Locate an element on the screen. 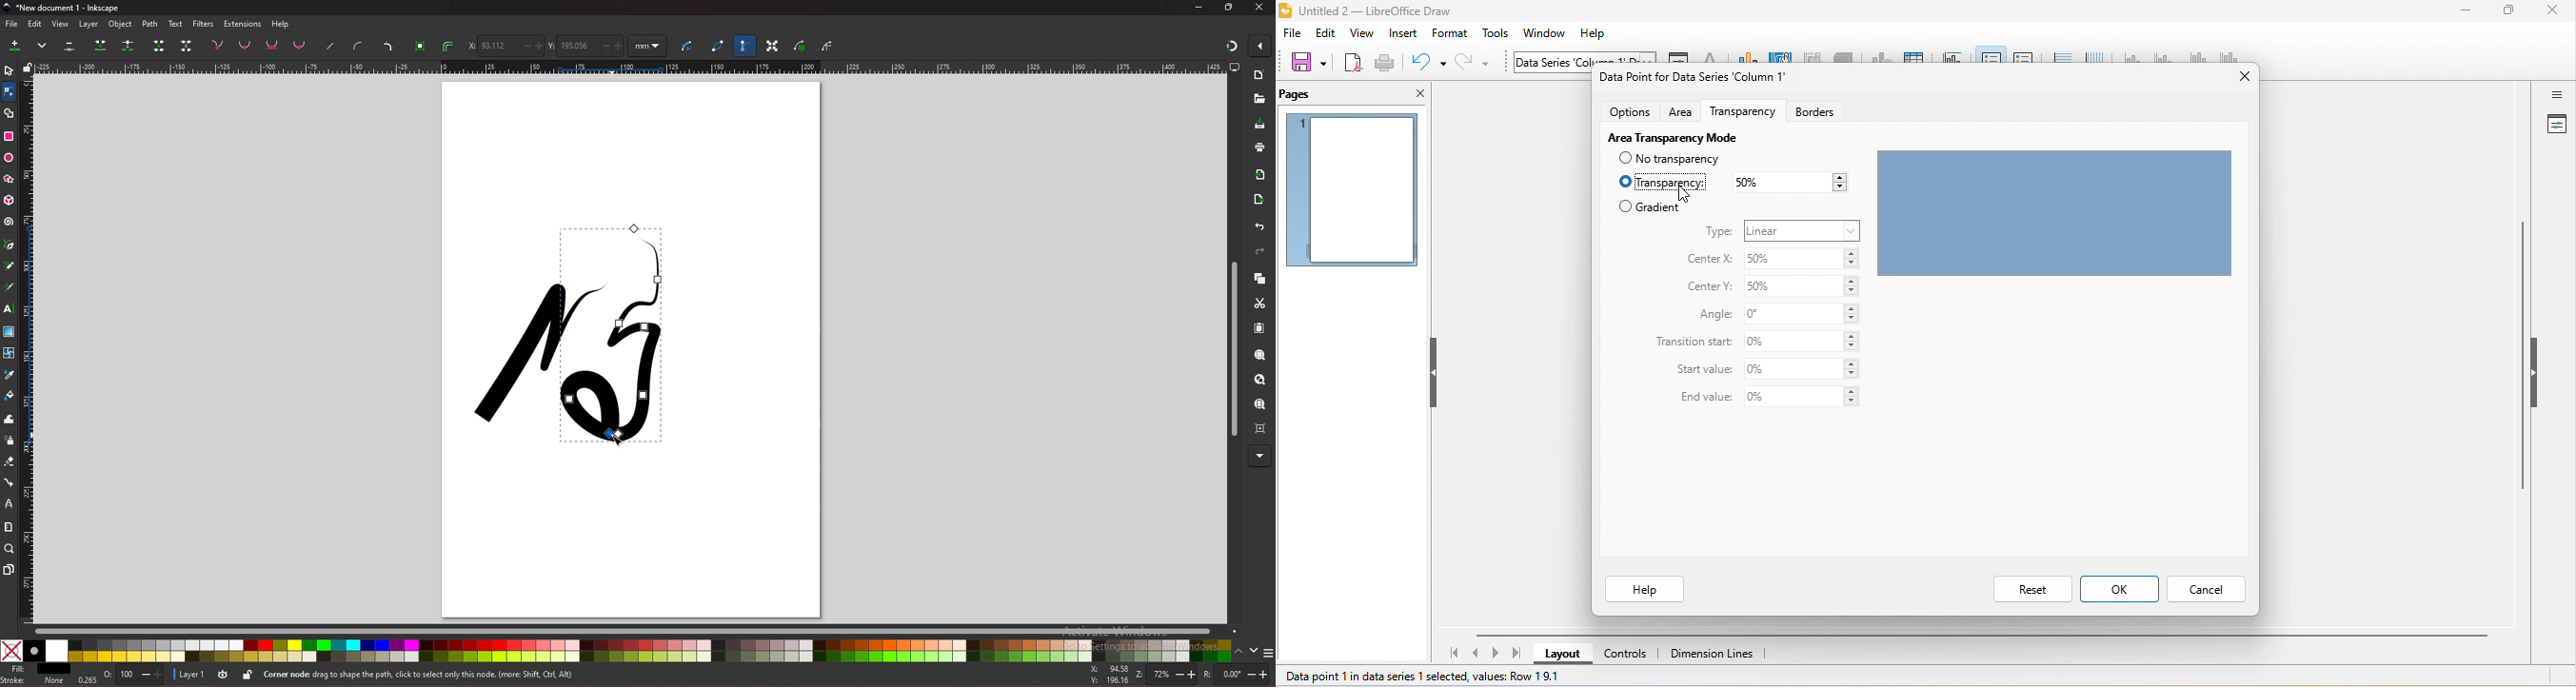  data ranges is located at coordinates (1879, 57).